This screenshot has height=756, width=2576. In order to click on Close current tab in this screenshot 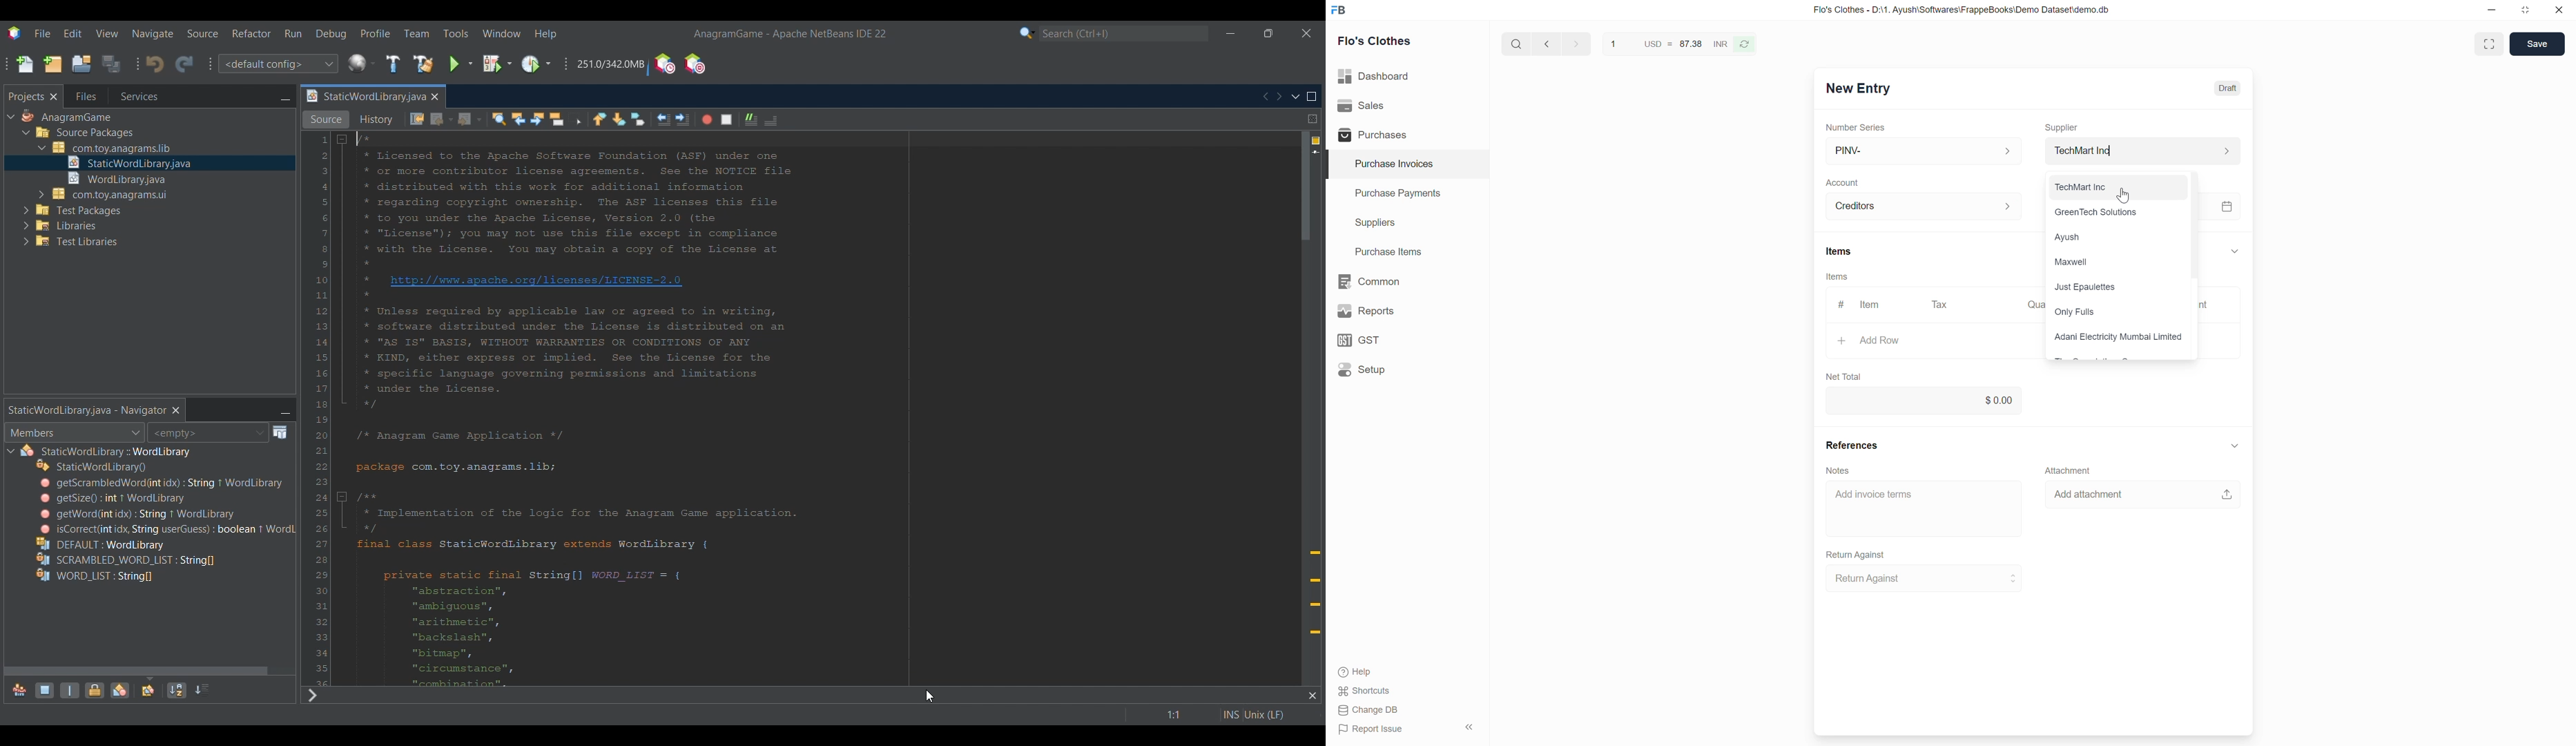, I will do `click(434, 97)`.